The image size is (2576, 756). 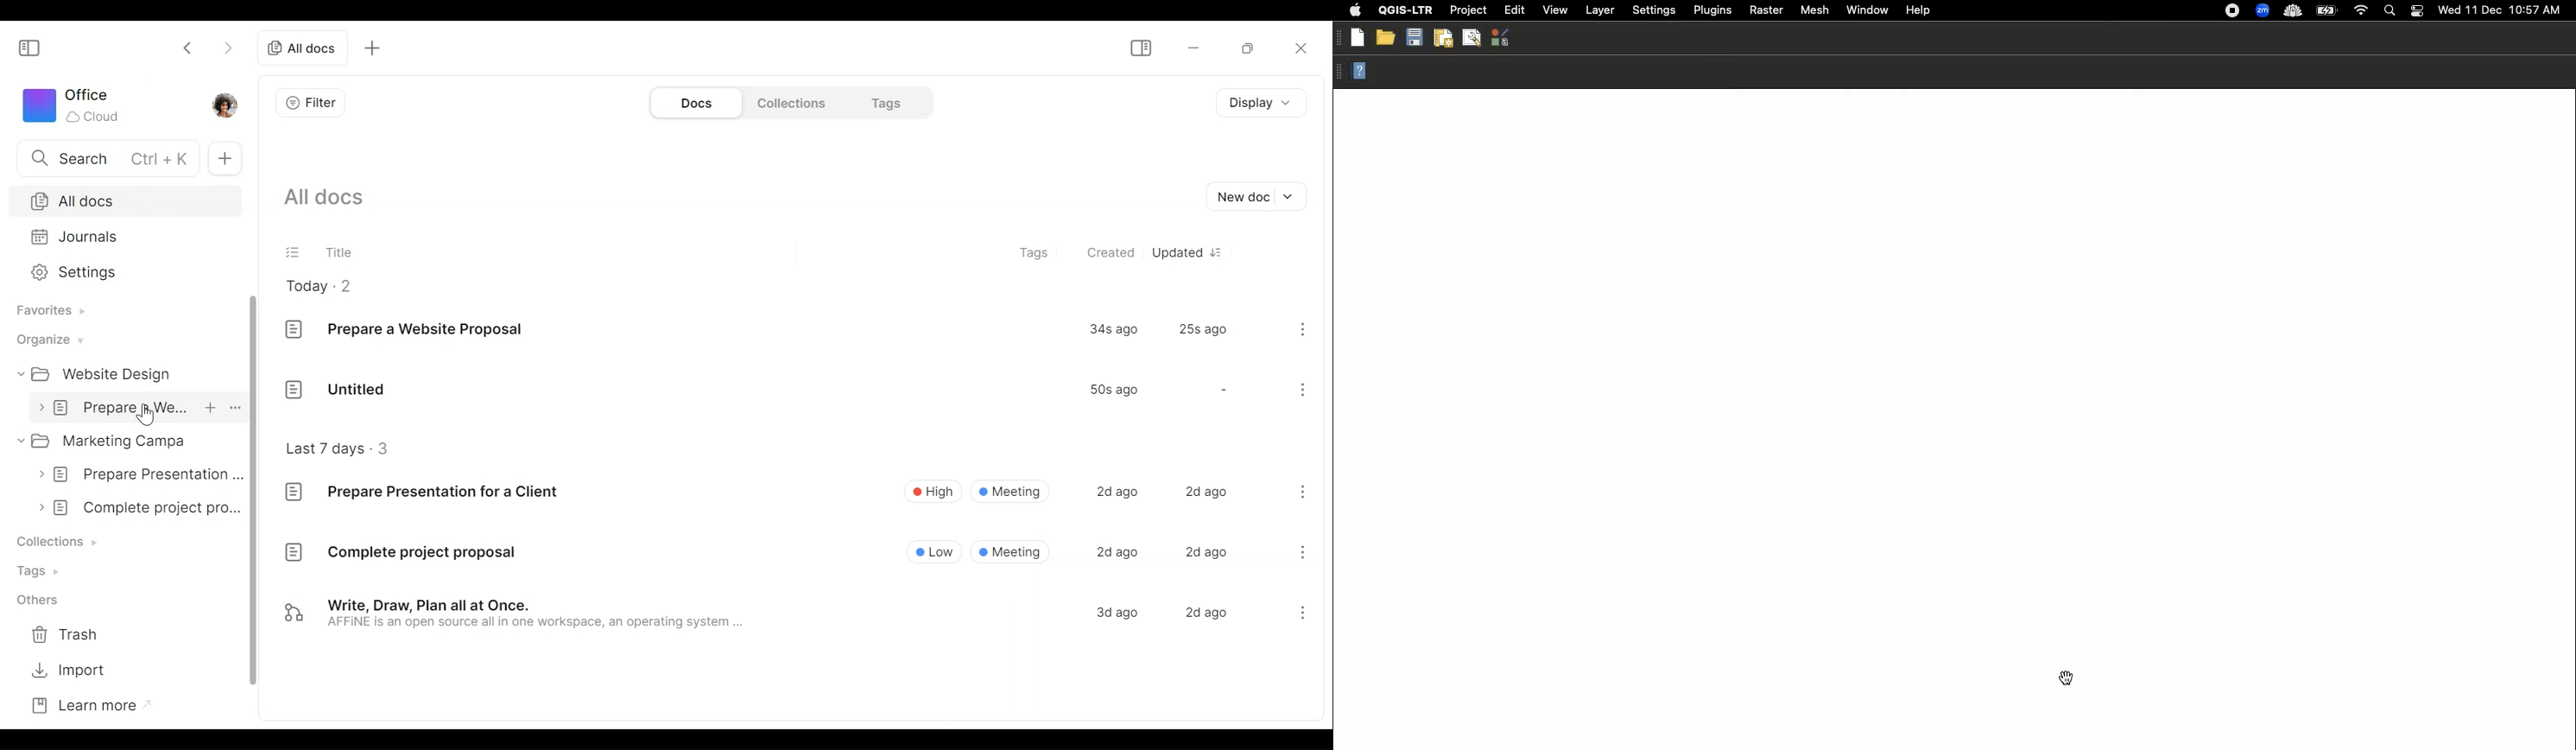 I want to click on Folder, so click(x=126, y=440).